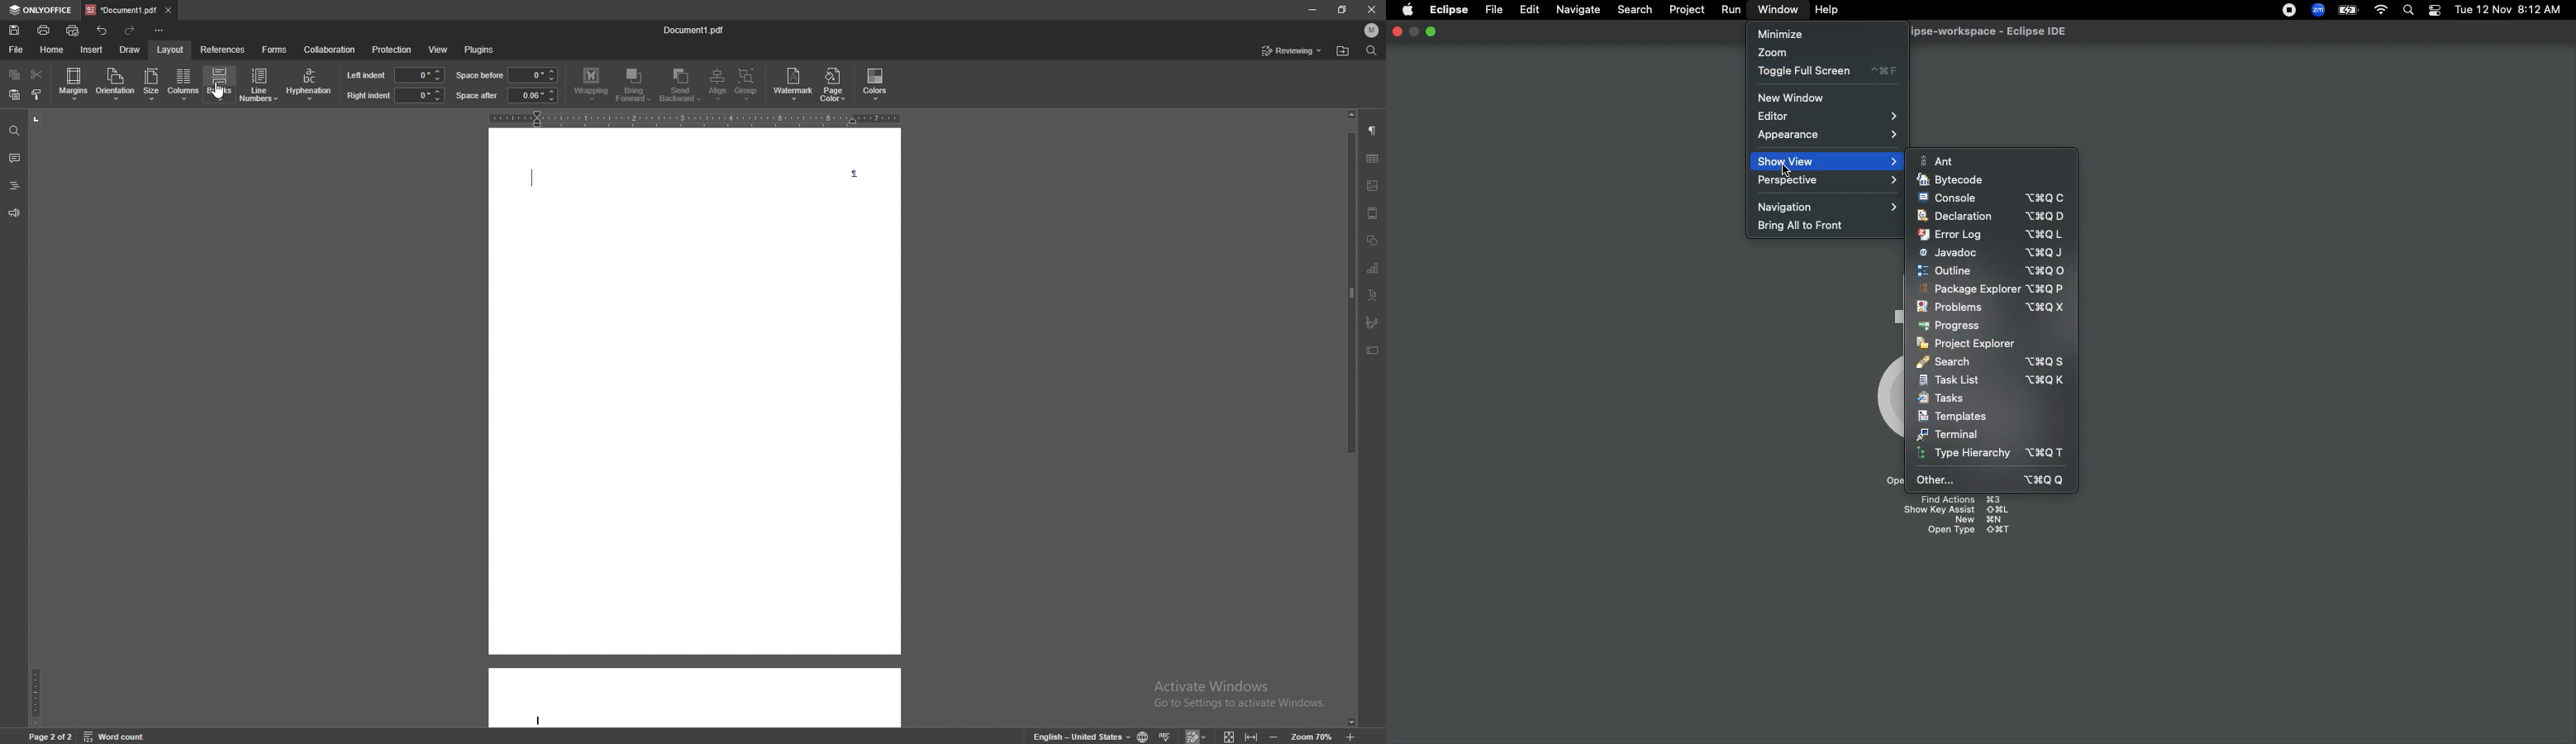 This screenshot has height=756, width=2576. I want to click on Send backward, so click(680, 85).